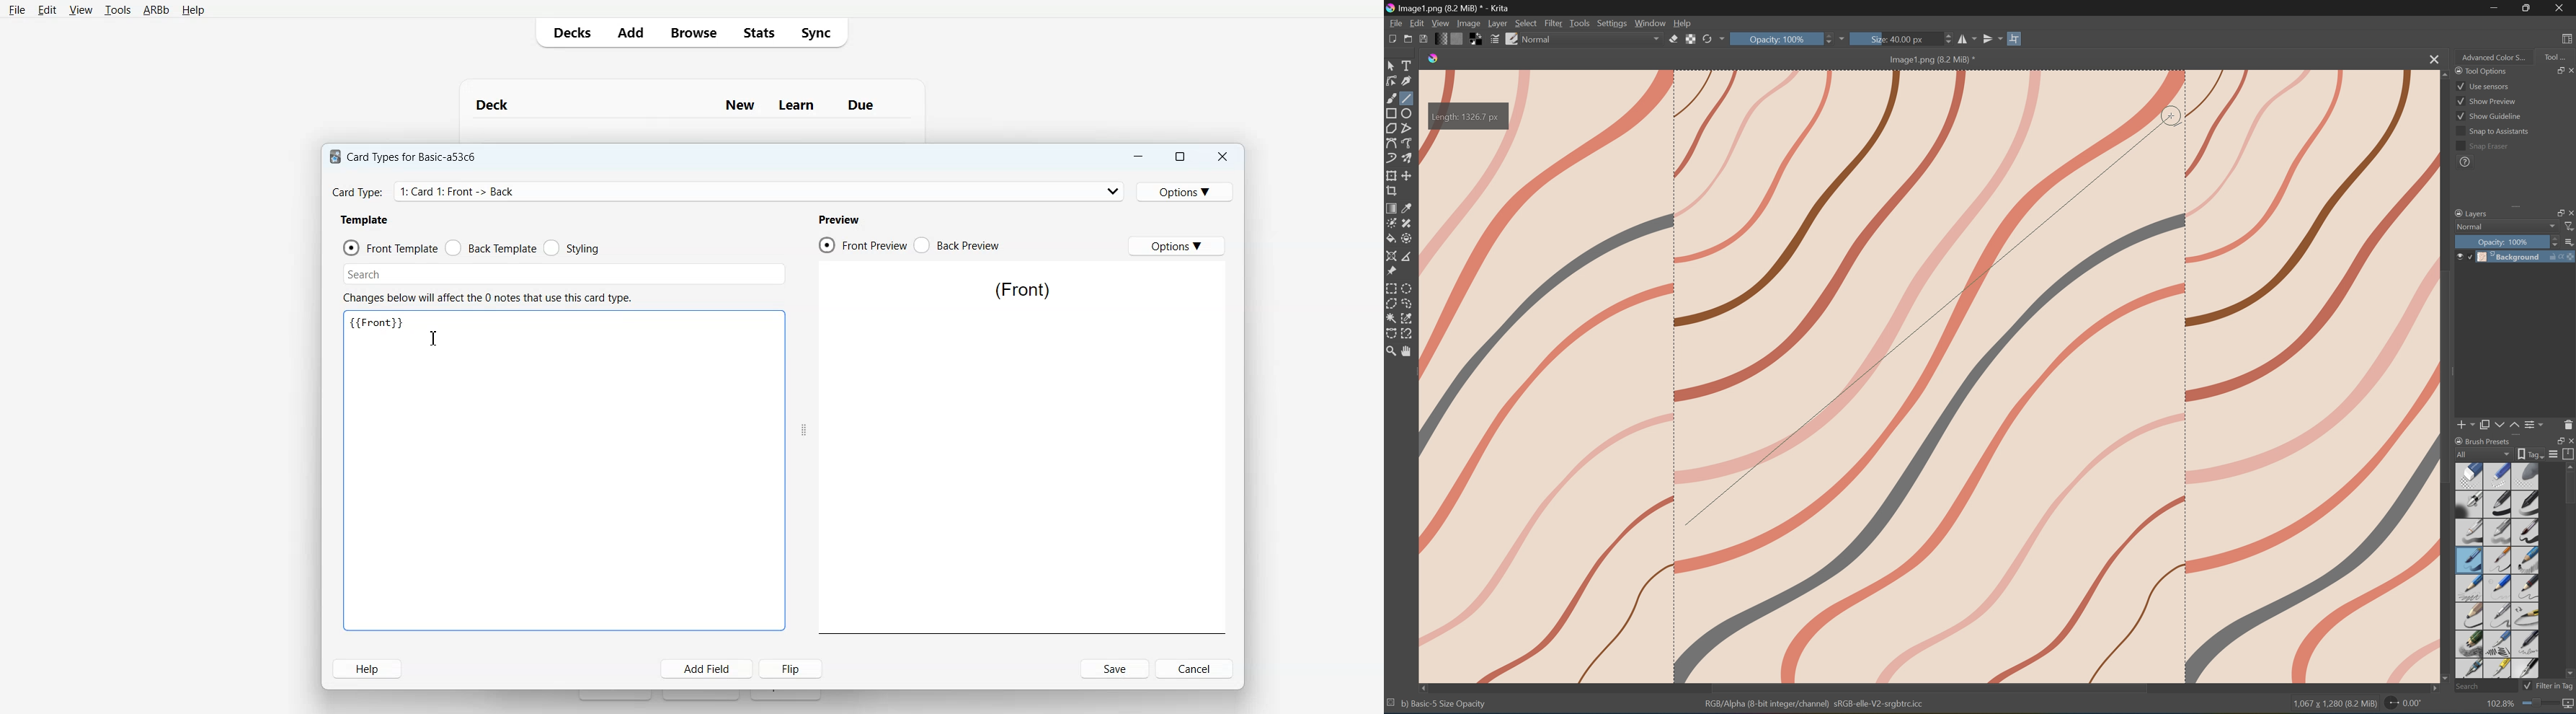 This screenshot has height=728, width=2576. Describe the element at coordinates (1406, 223) in the screenshot. I see `Draw patch tool` at that location.